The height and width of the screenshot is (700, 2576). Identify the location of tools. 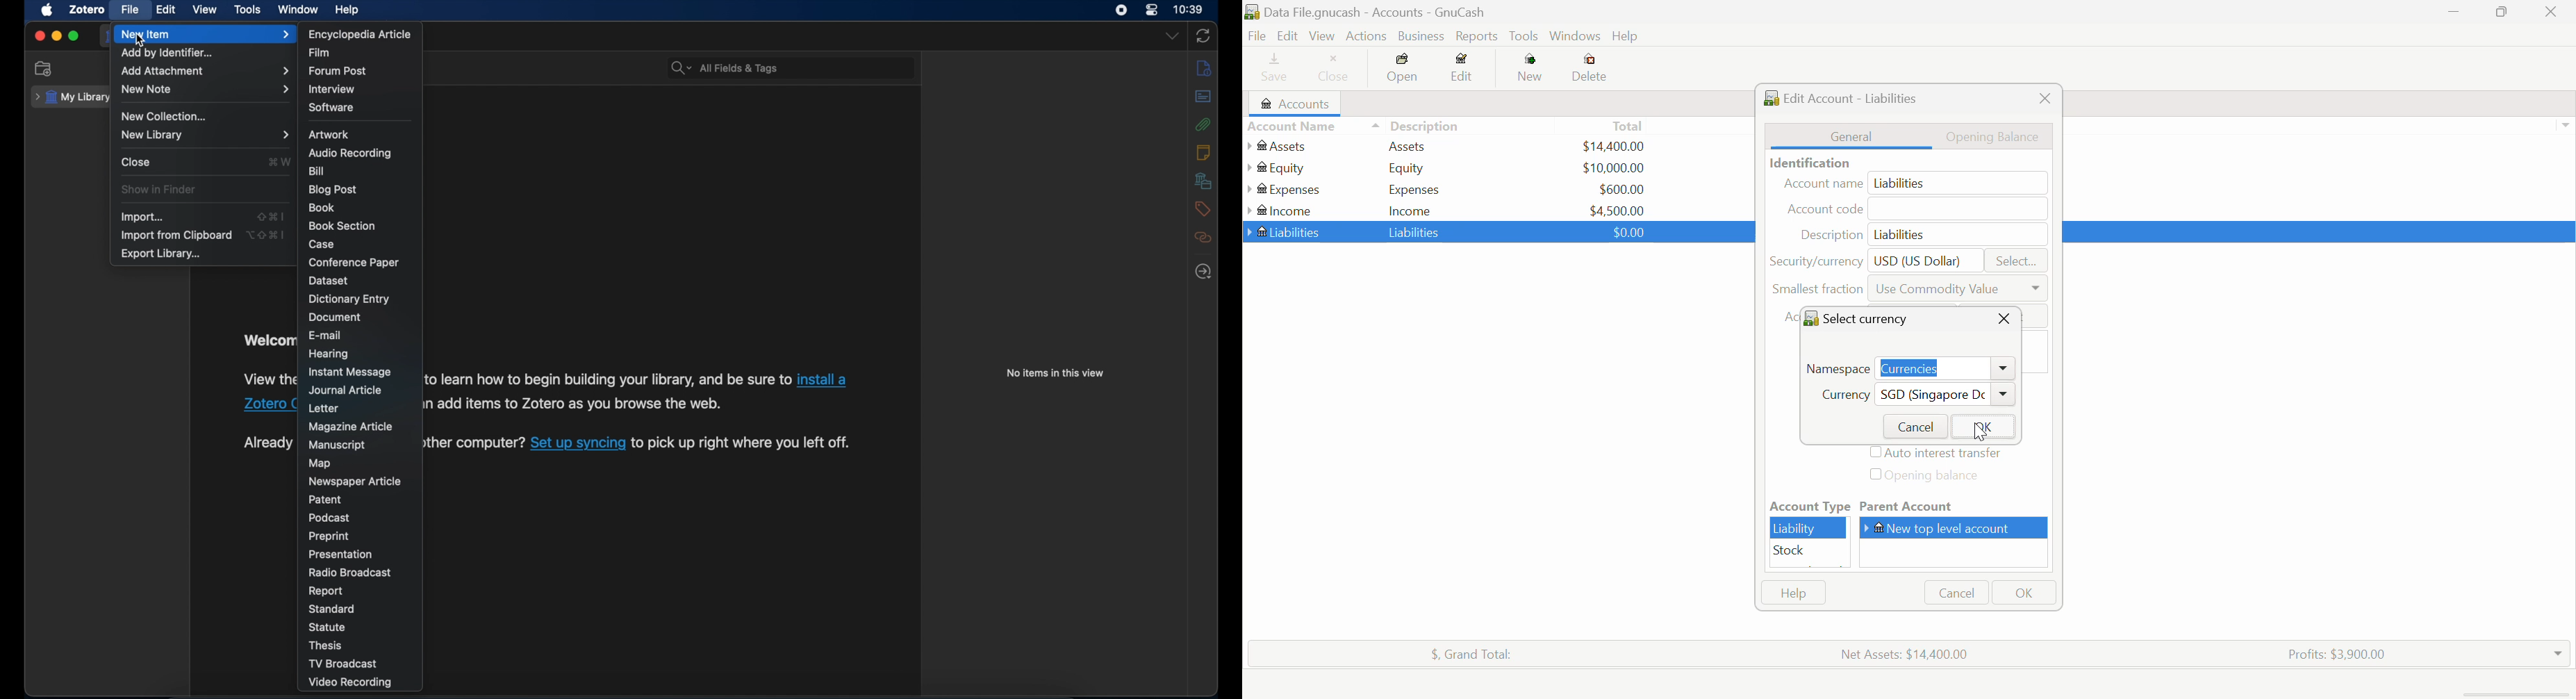
(248, 9).